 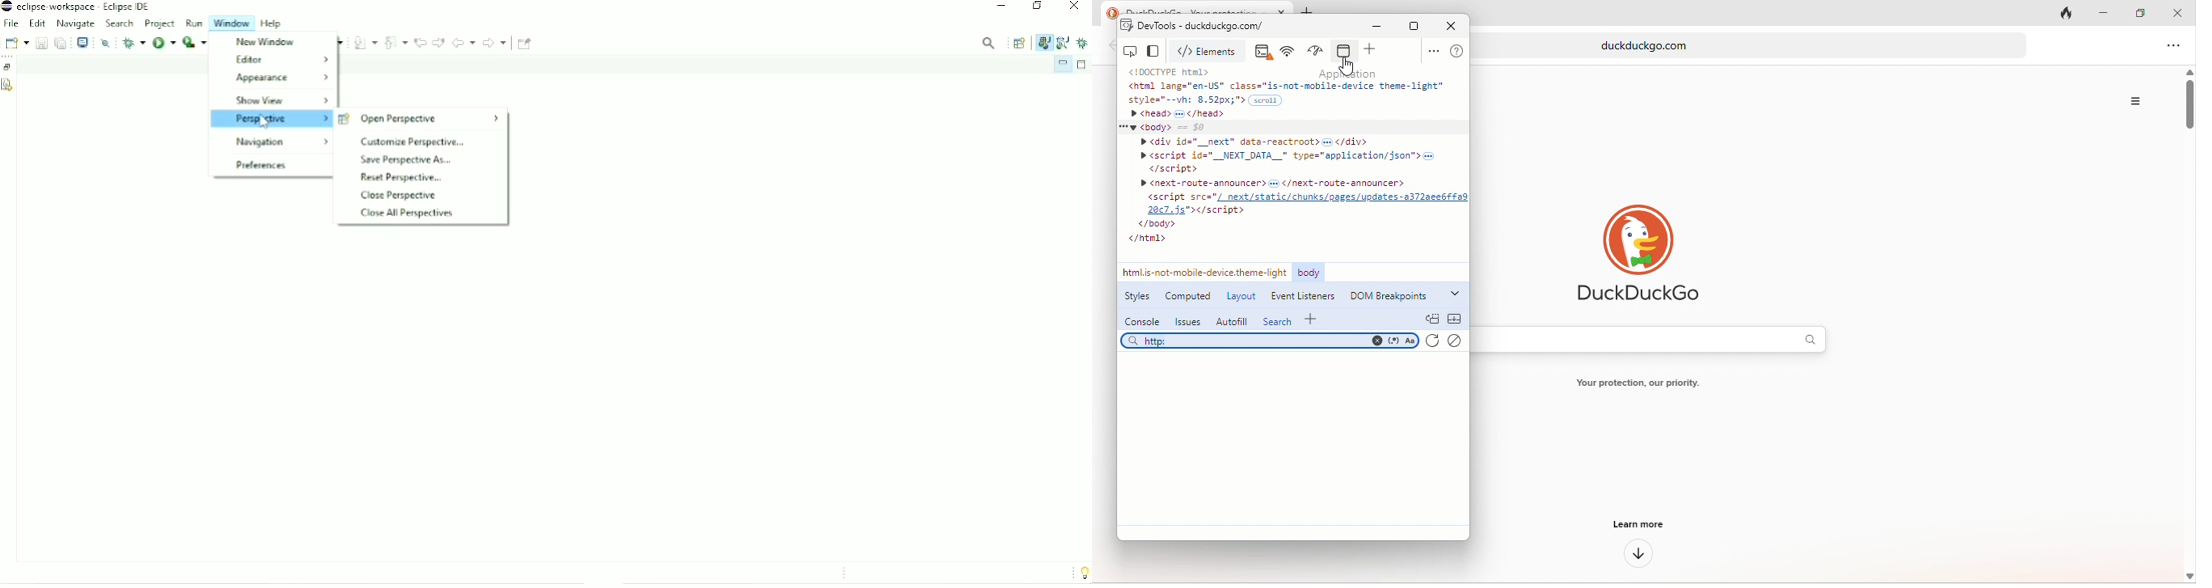 I want to click on minimize, so click(x=1371, y=28).